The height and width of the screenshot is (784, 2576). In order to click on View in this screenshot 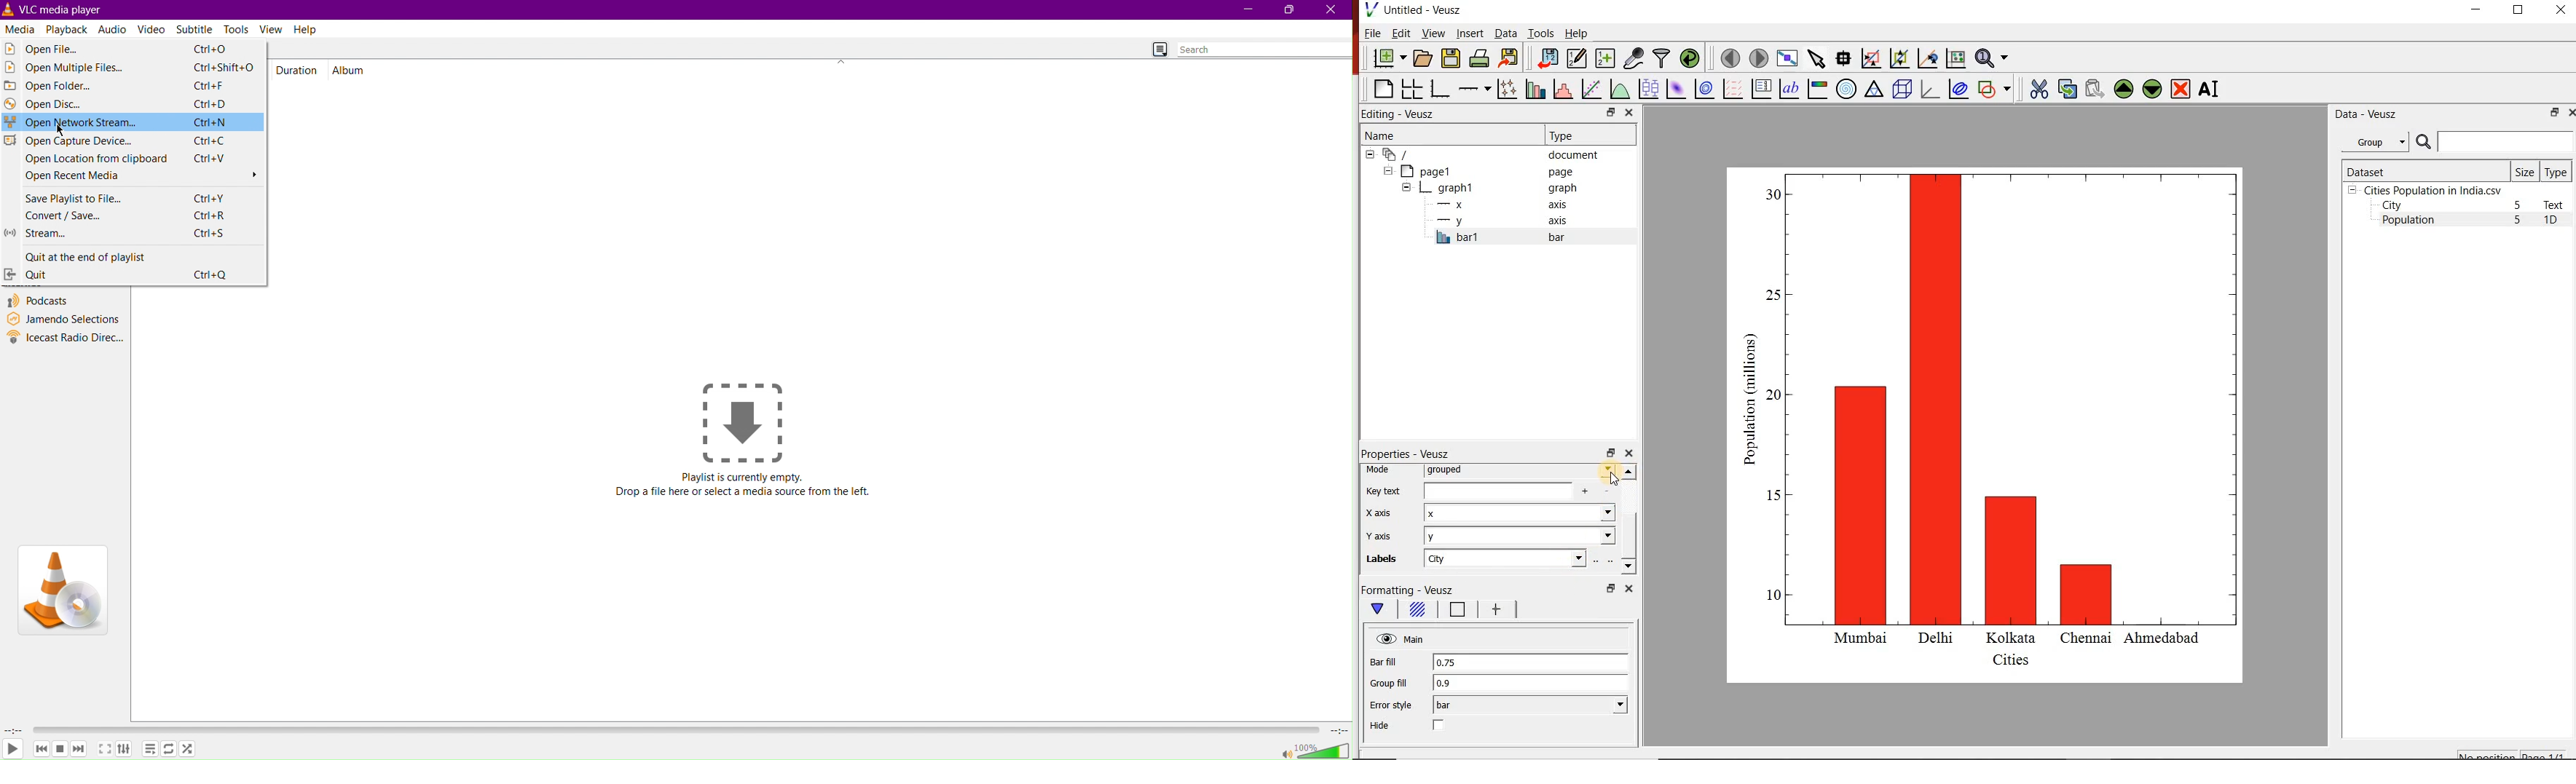, I will do `click(271, 30)`.